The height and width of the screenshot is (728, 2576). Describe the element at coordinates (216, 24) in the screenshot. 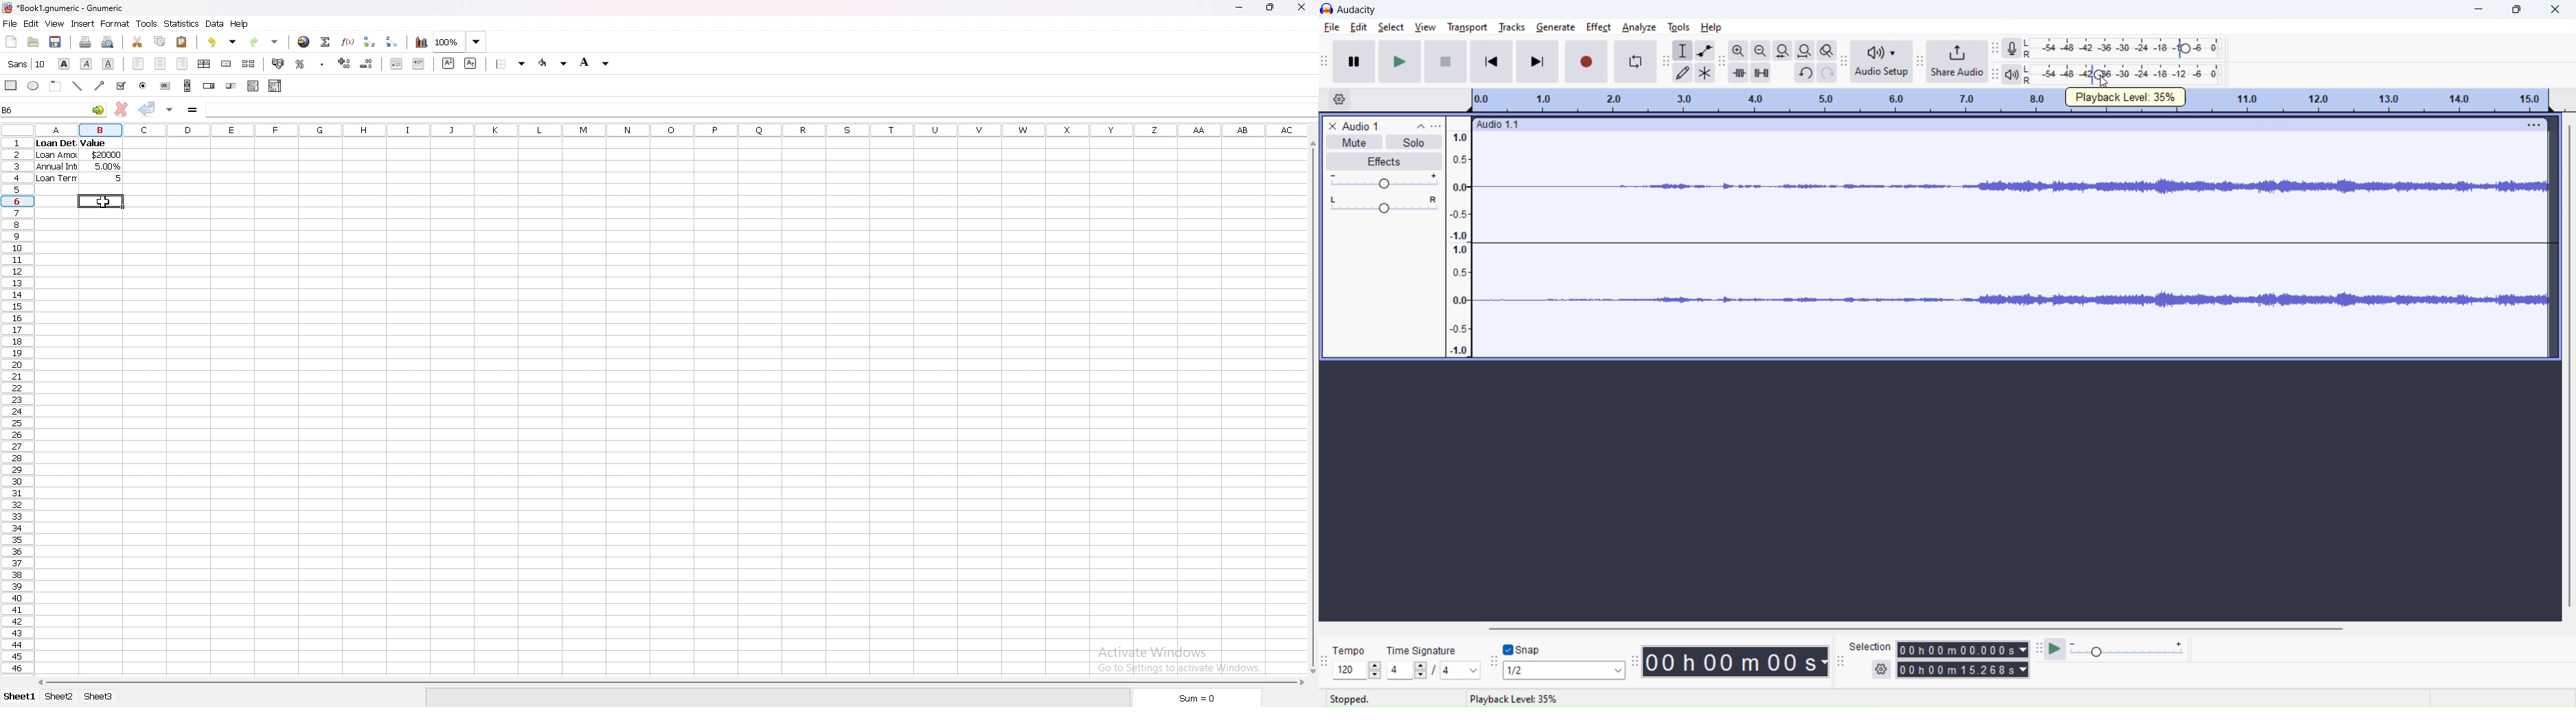

I see `data` at that location.